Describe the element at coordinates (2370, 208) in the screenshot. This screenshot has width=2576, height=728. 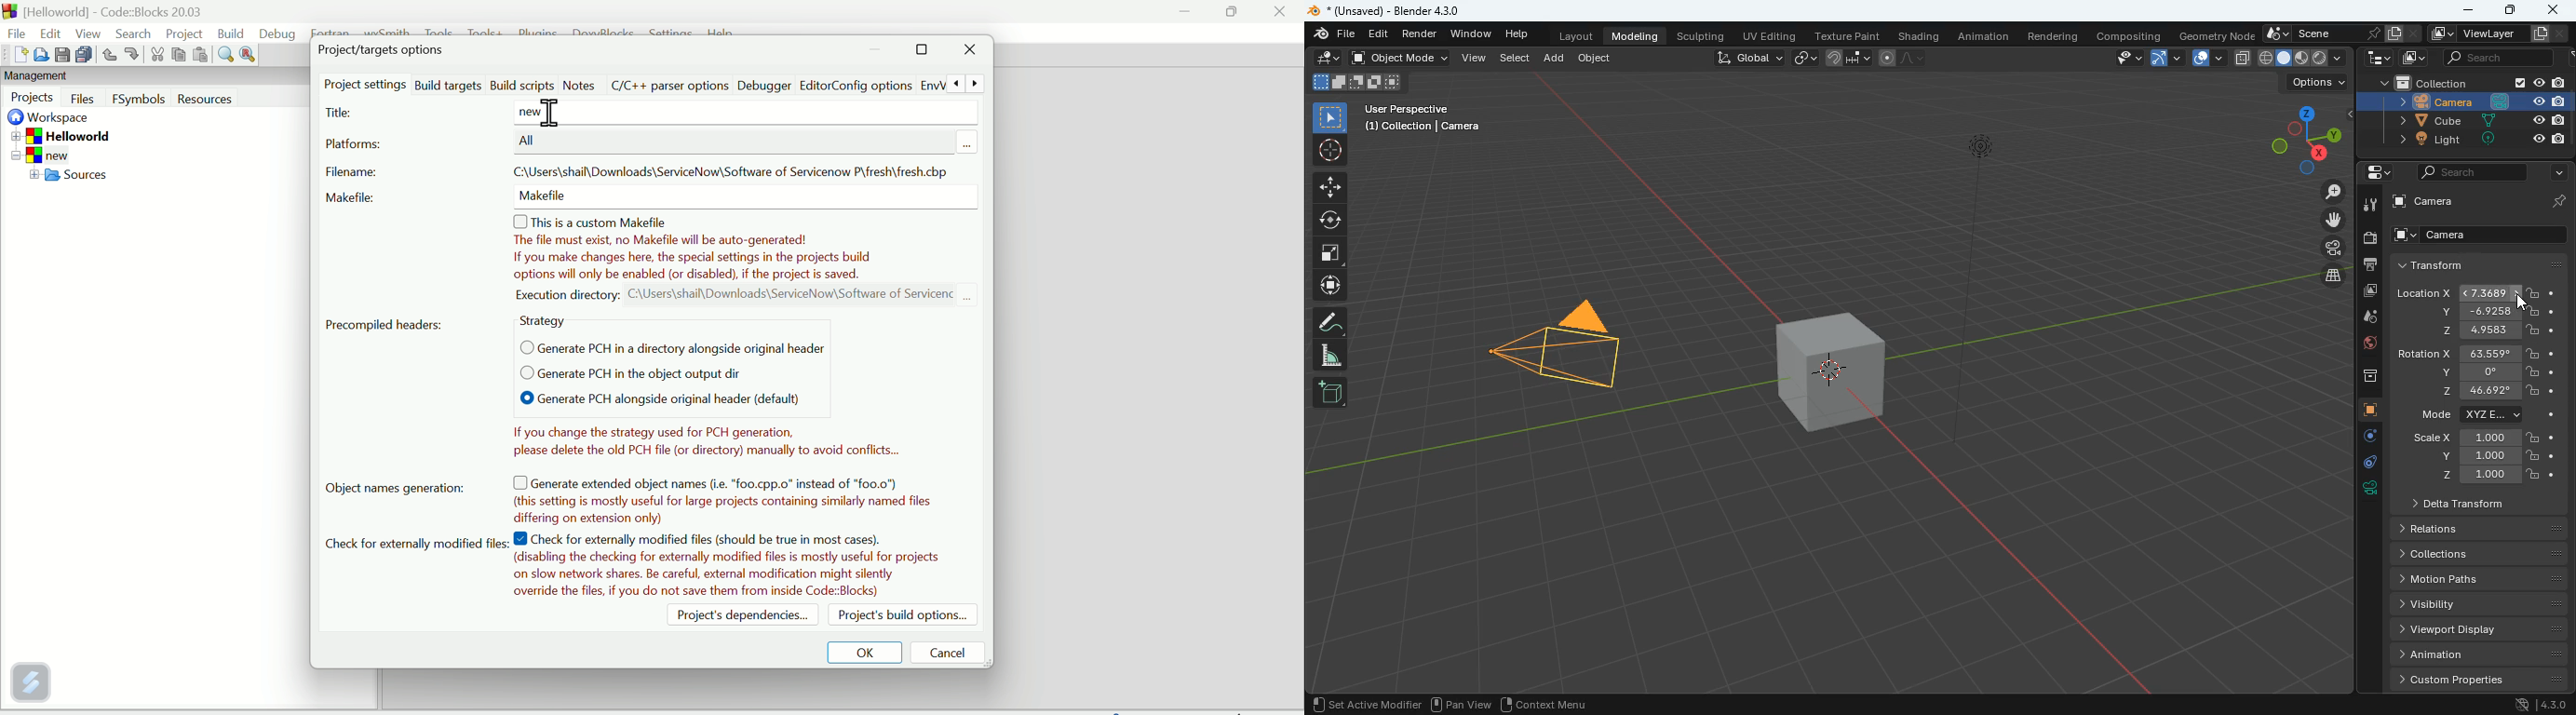
I see `tool` at that location.